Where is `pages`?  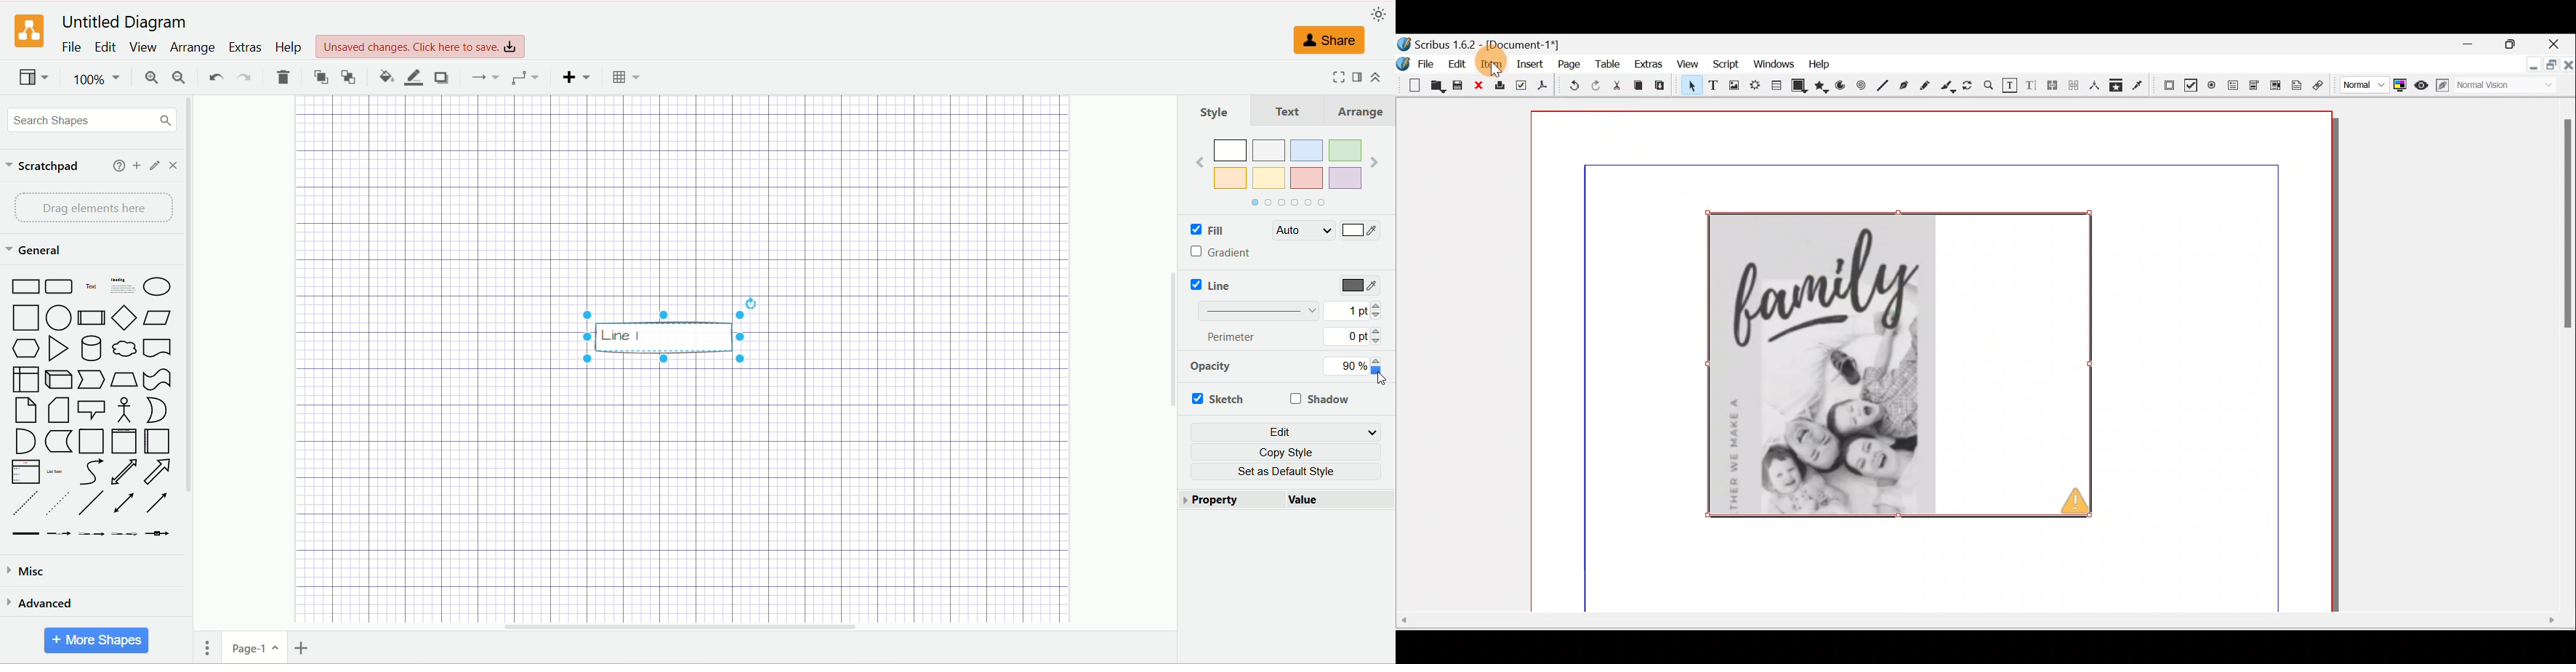 pages is located at coordinates (204, 650).